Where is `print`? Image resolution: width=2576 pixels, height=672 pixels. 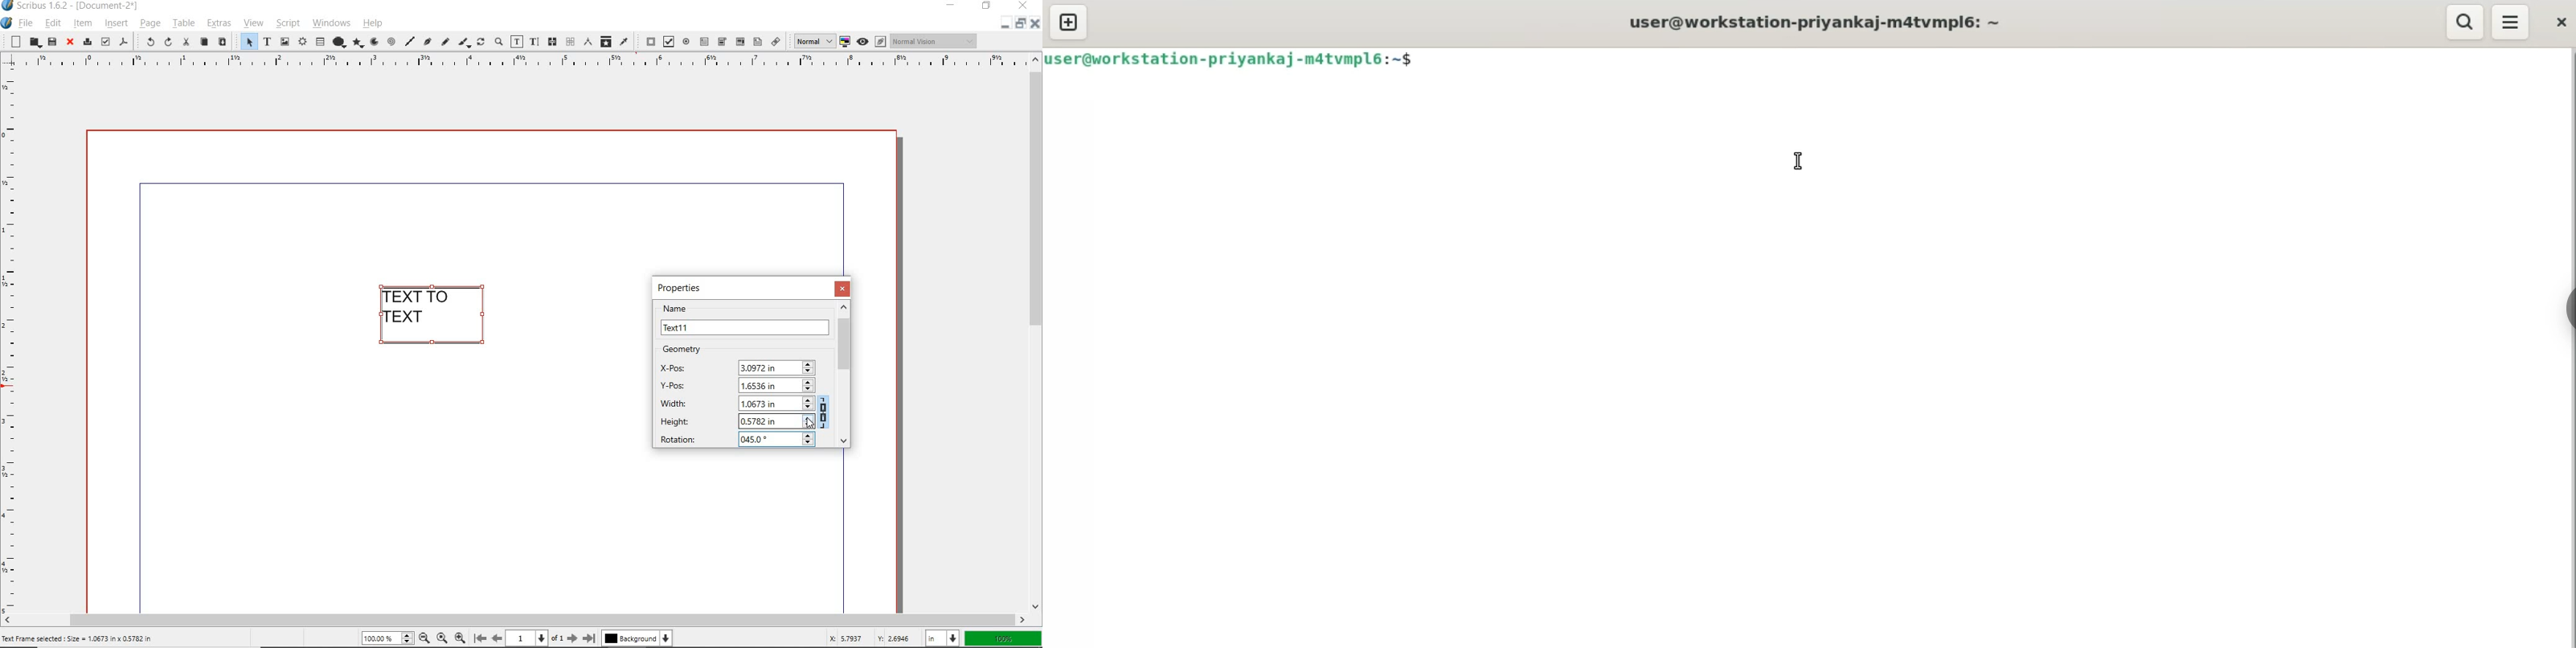 print is located at coordinates (86, 42).